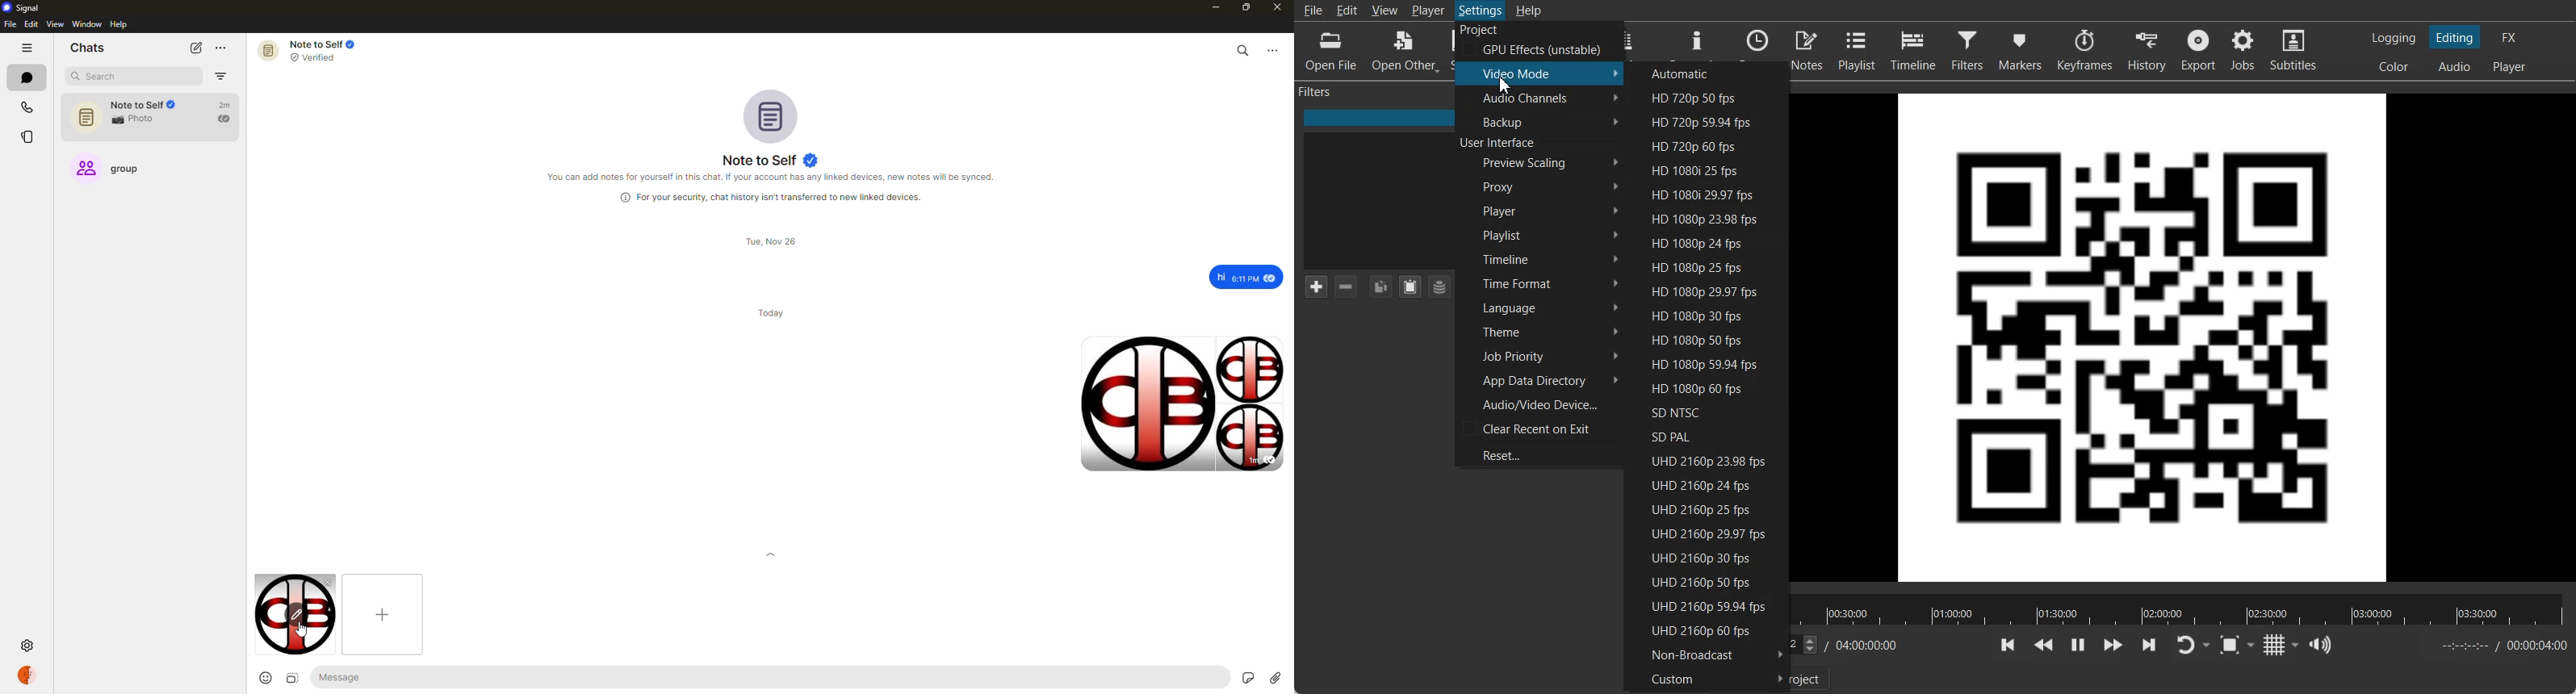  What do you see at coordinates (1704, 194) in the screenshot?
I see `HD 1080i 29.98 fps` at bounding box center [1704, 194].